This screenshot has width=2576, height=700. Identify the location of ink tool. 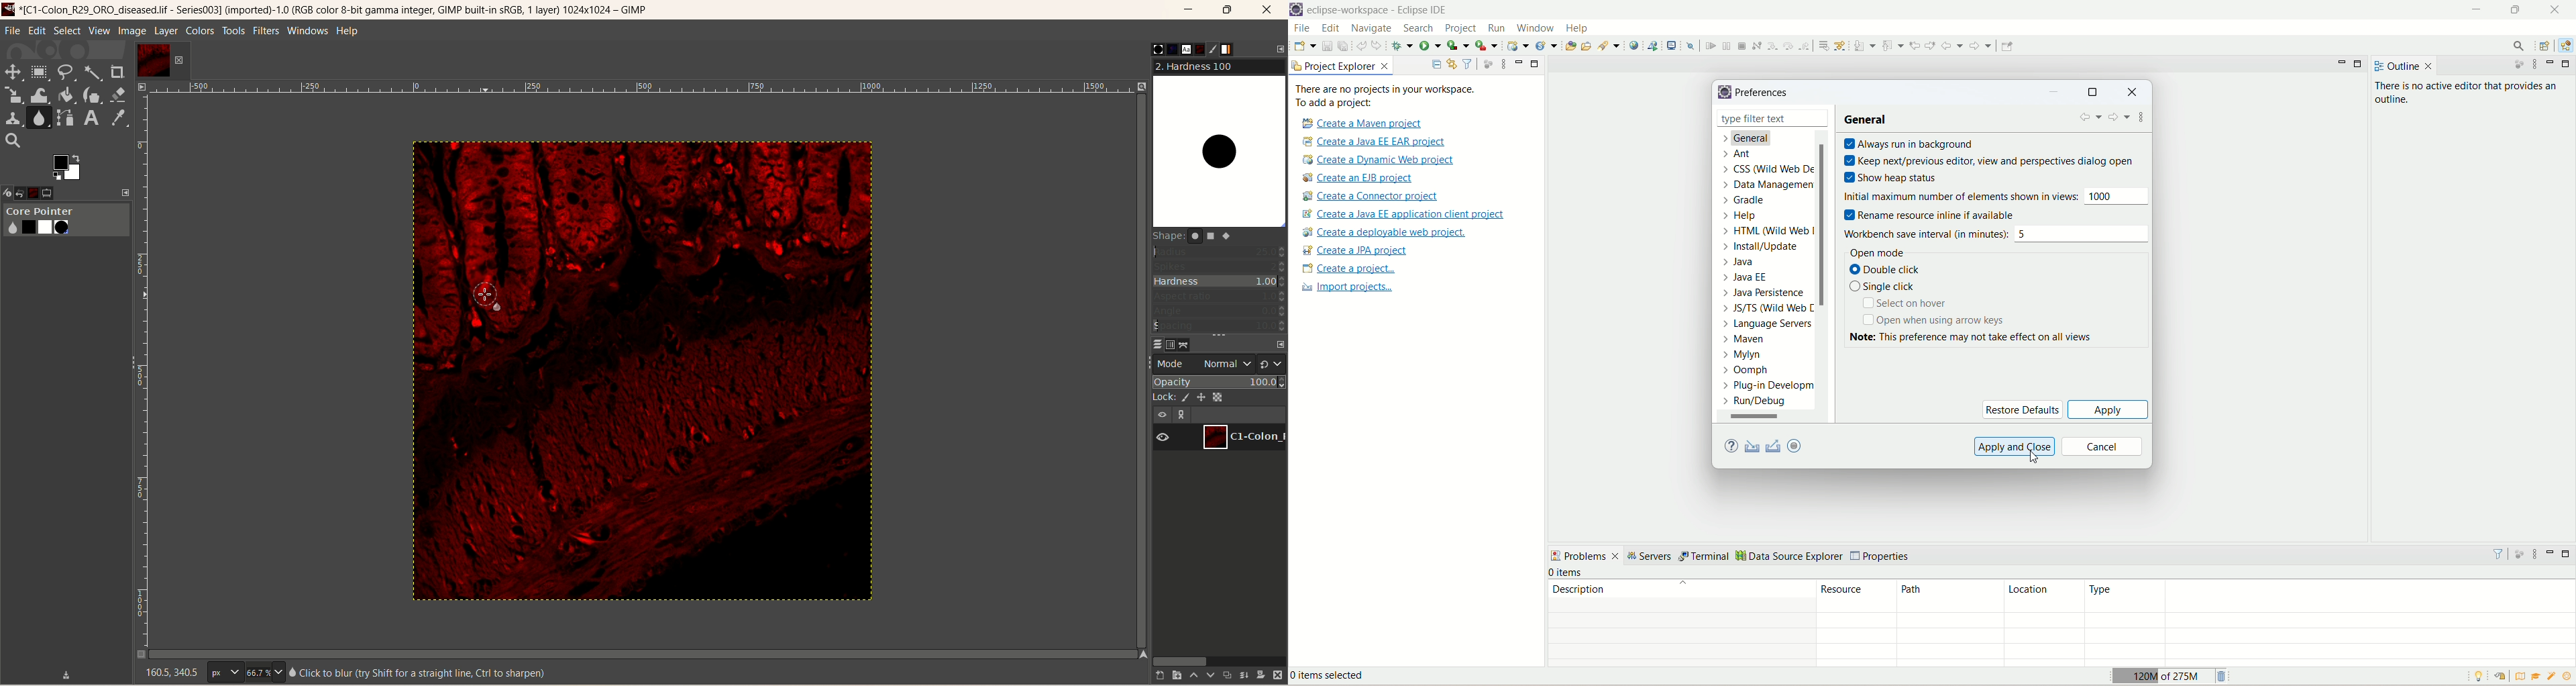
(92, 95).